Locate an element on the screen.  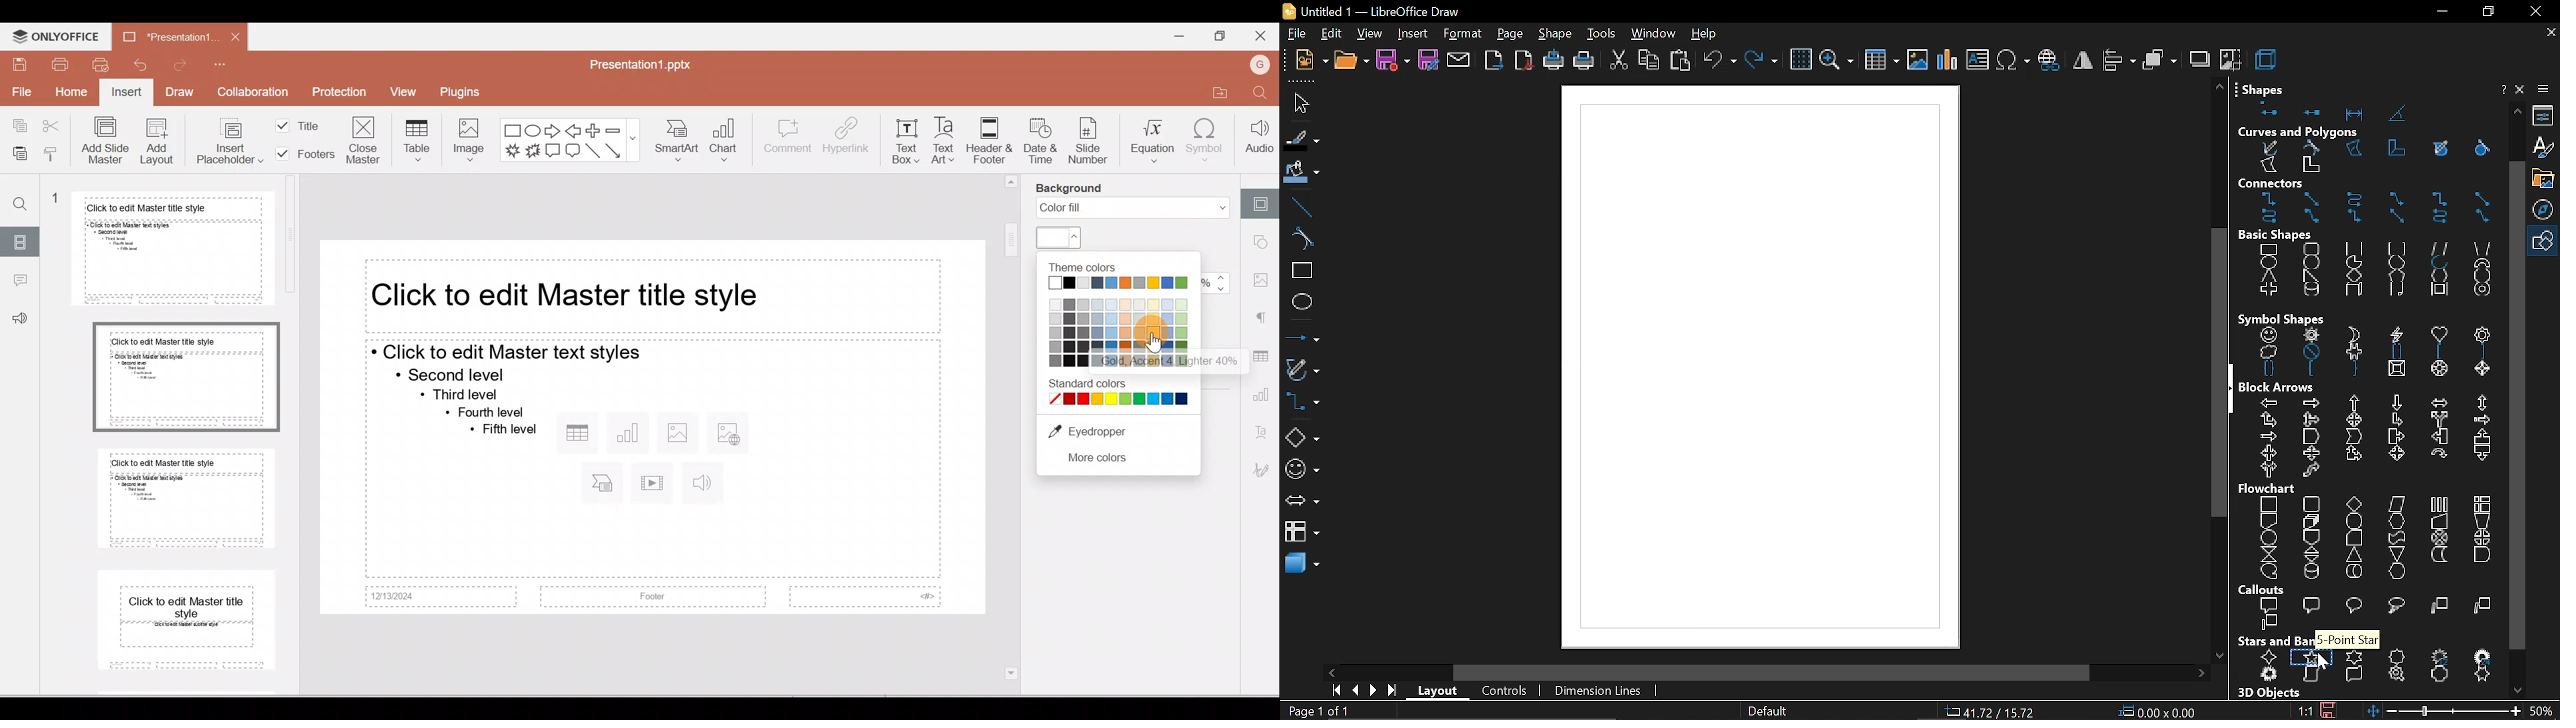
Image is located at coordinates (468, 139).